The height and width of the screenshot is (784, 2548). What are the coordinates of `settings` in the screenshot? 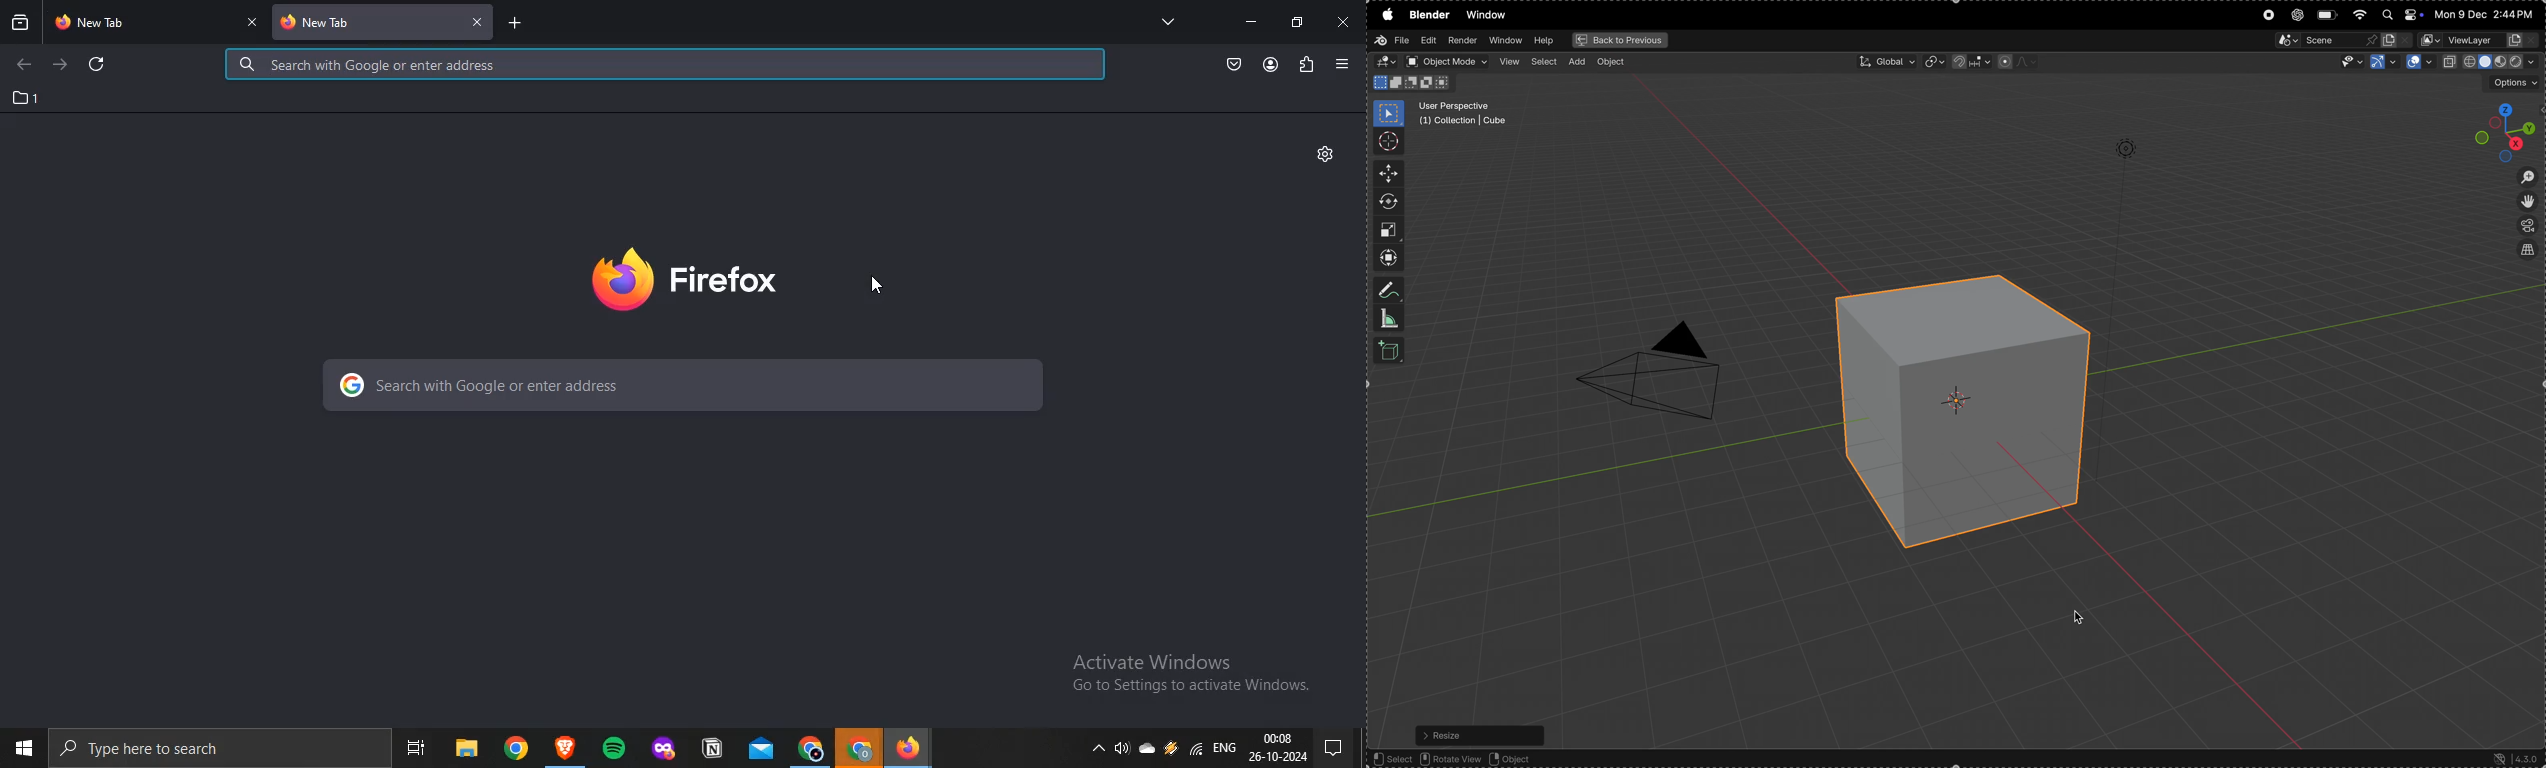 It's located at (1326, 153).